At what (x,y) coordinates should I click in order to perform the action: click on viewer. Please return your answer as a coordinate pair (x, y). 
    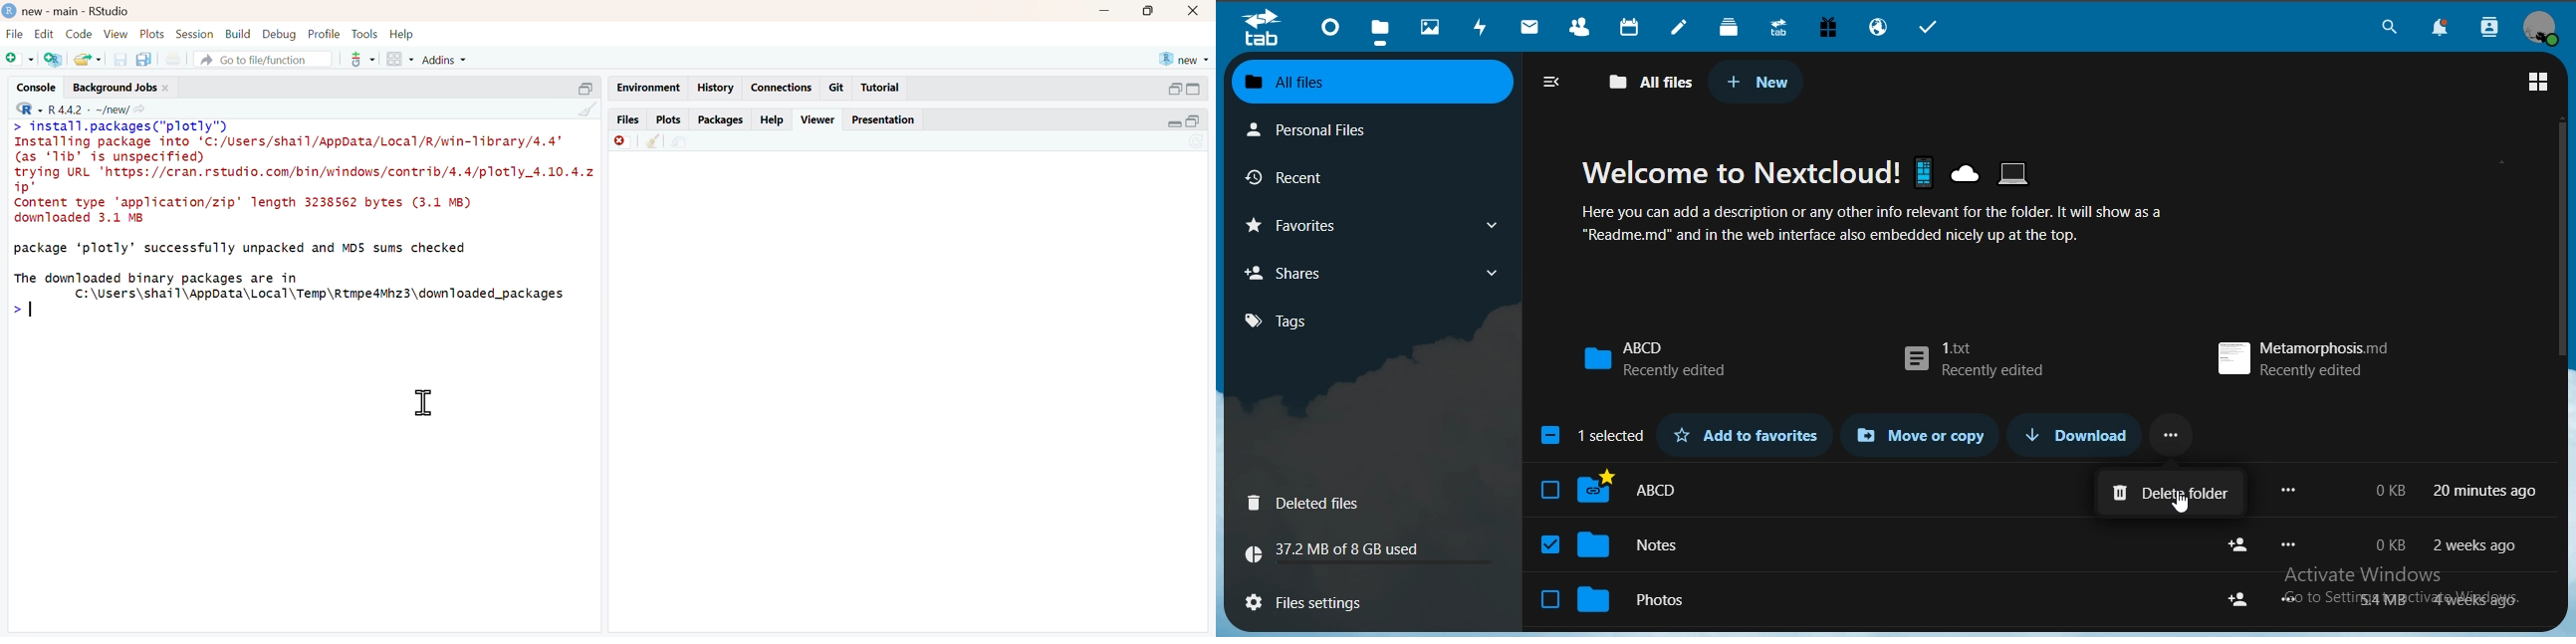
    Looking at the image, I should click on (819, 119).